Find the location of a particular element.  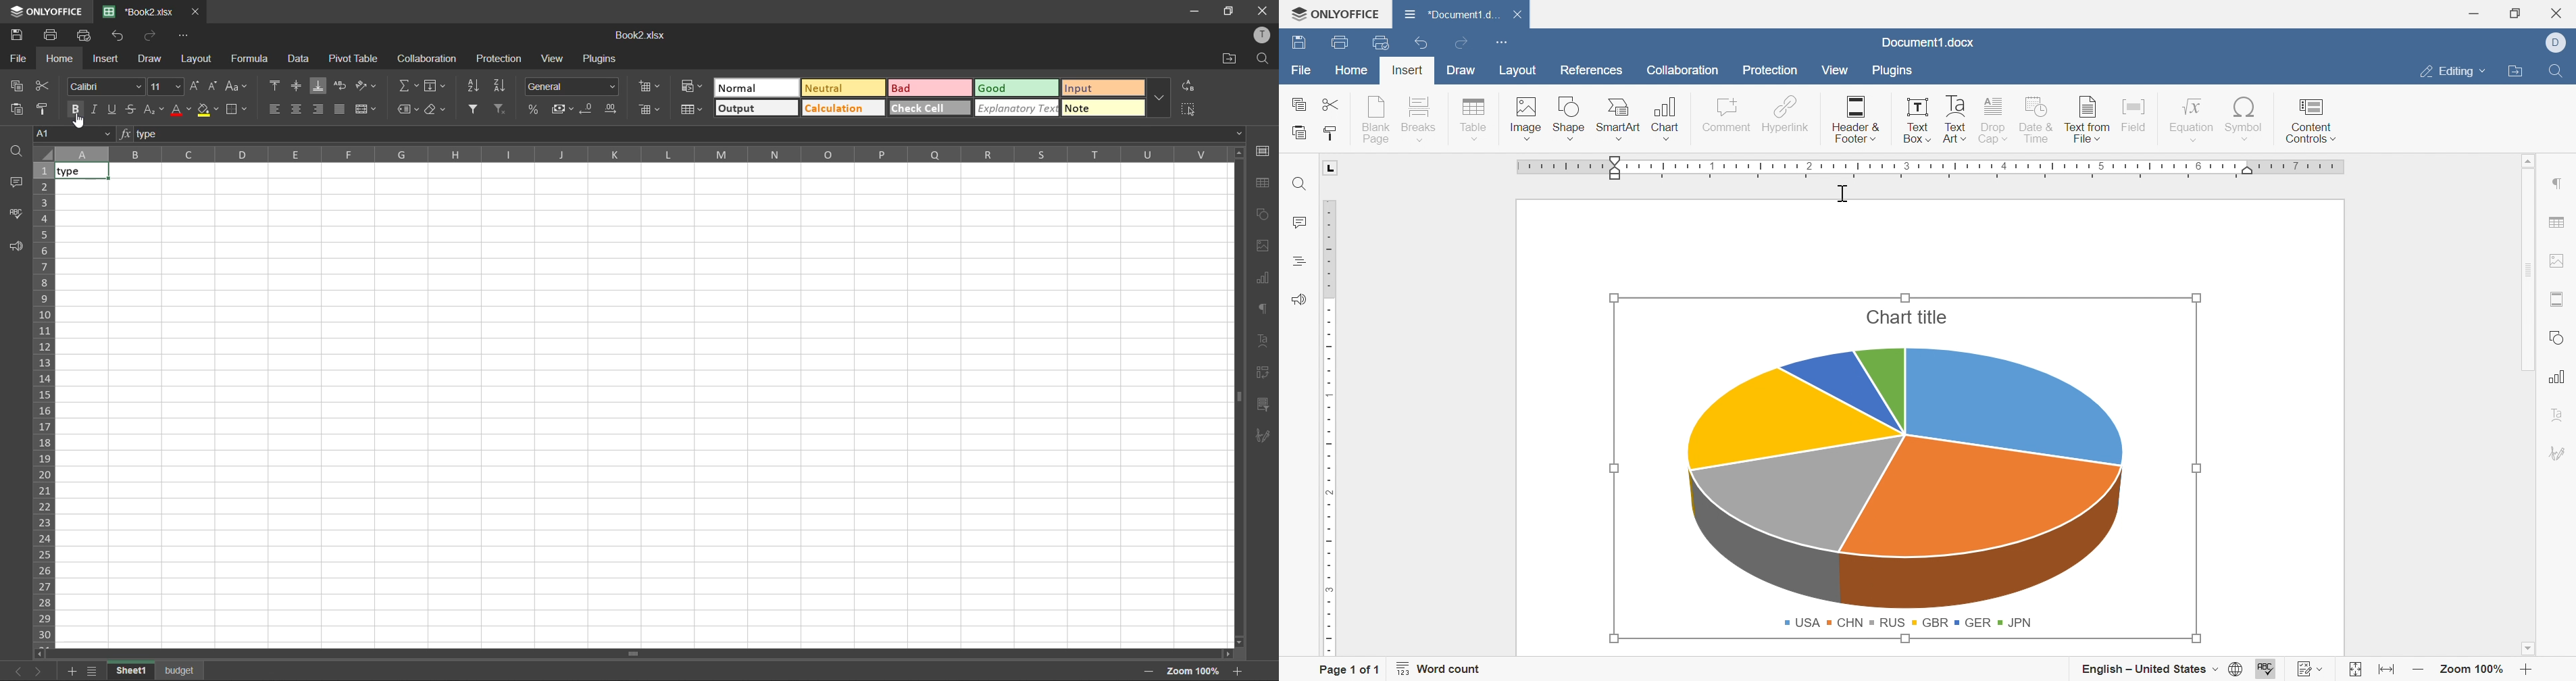

bold is located at coordinates (77, 108).